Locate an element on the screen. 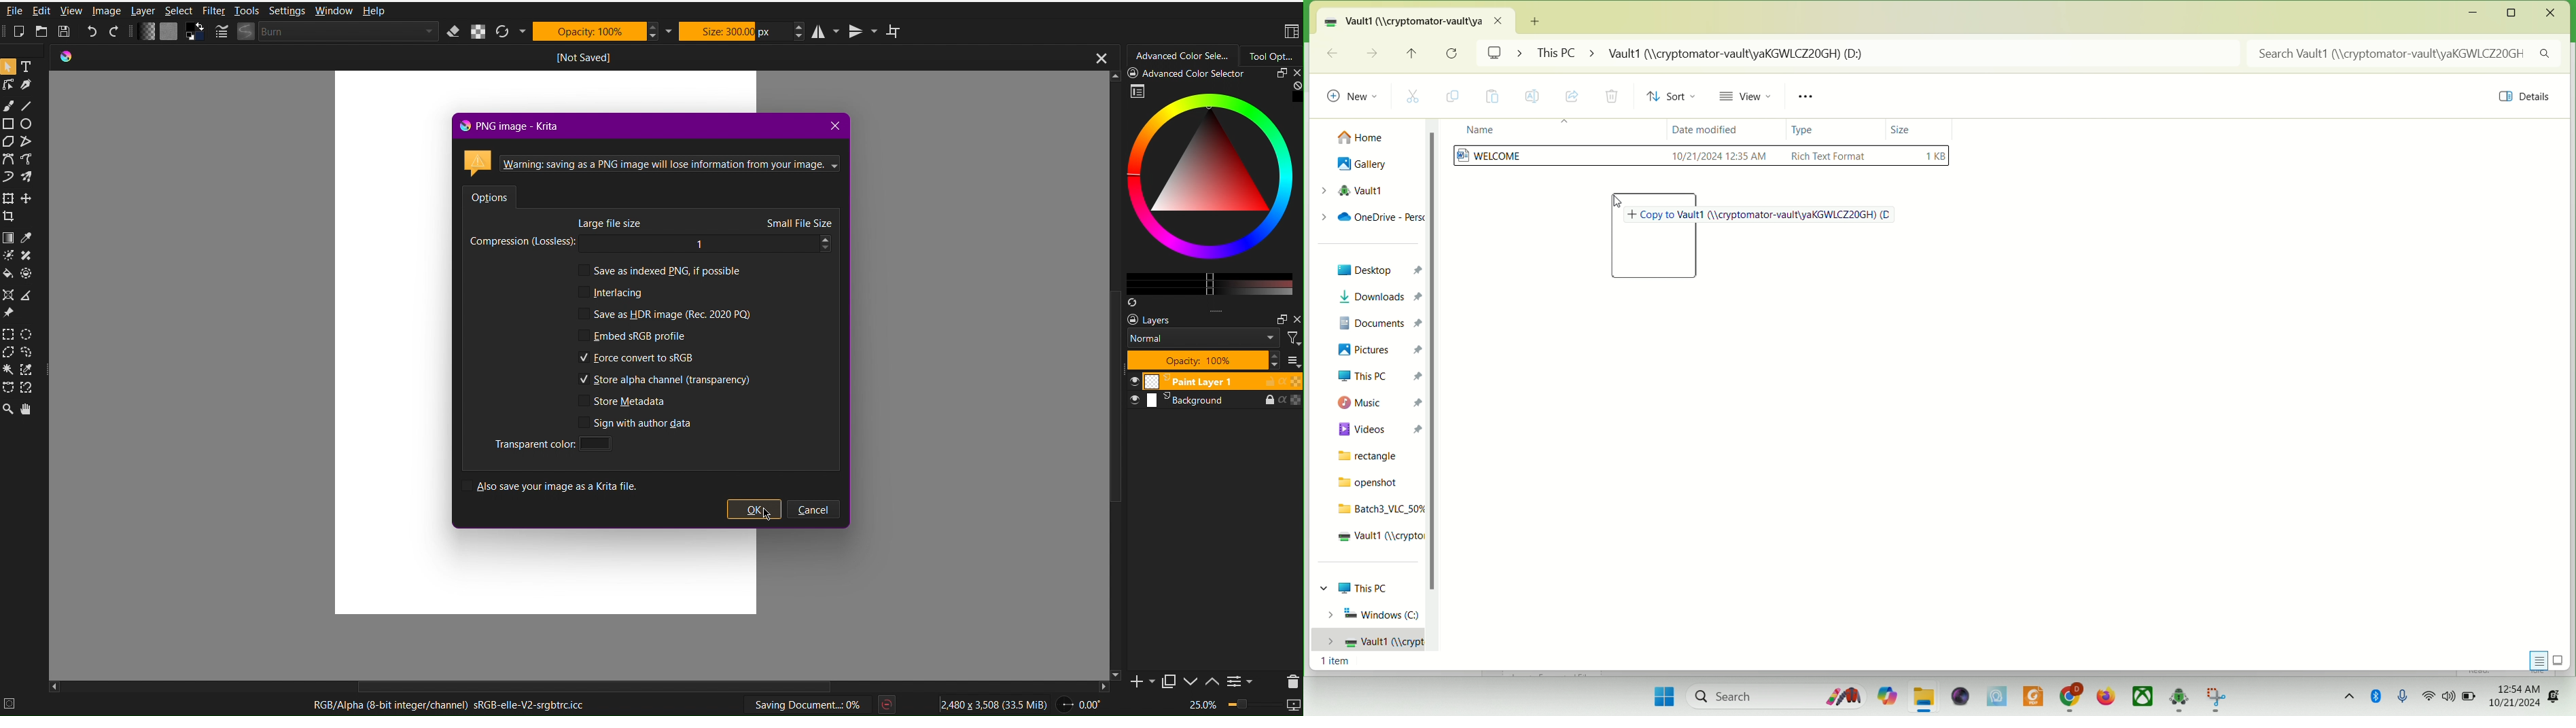  Alpha is located at coordinates (478, 31).